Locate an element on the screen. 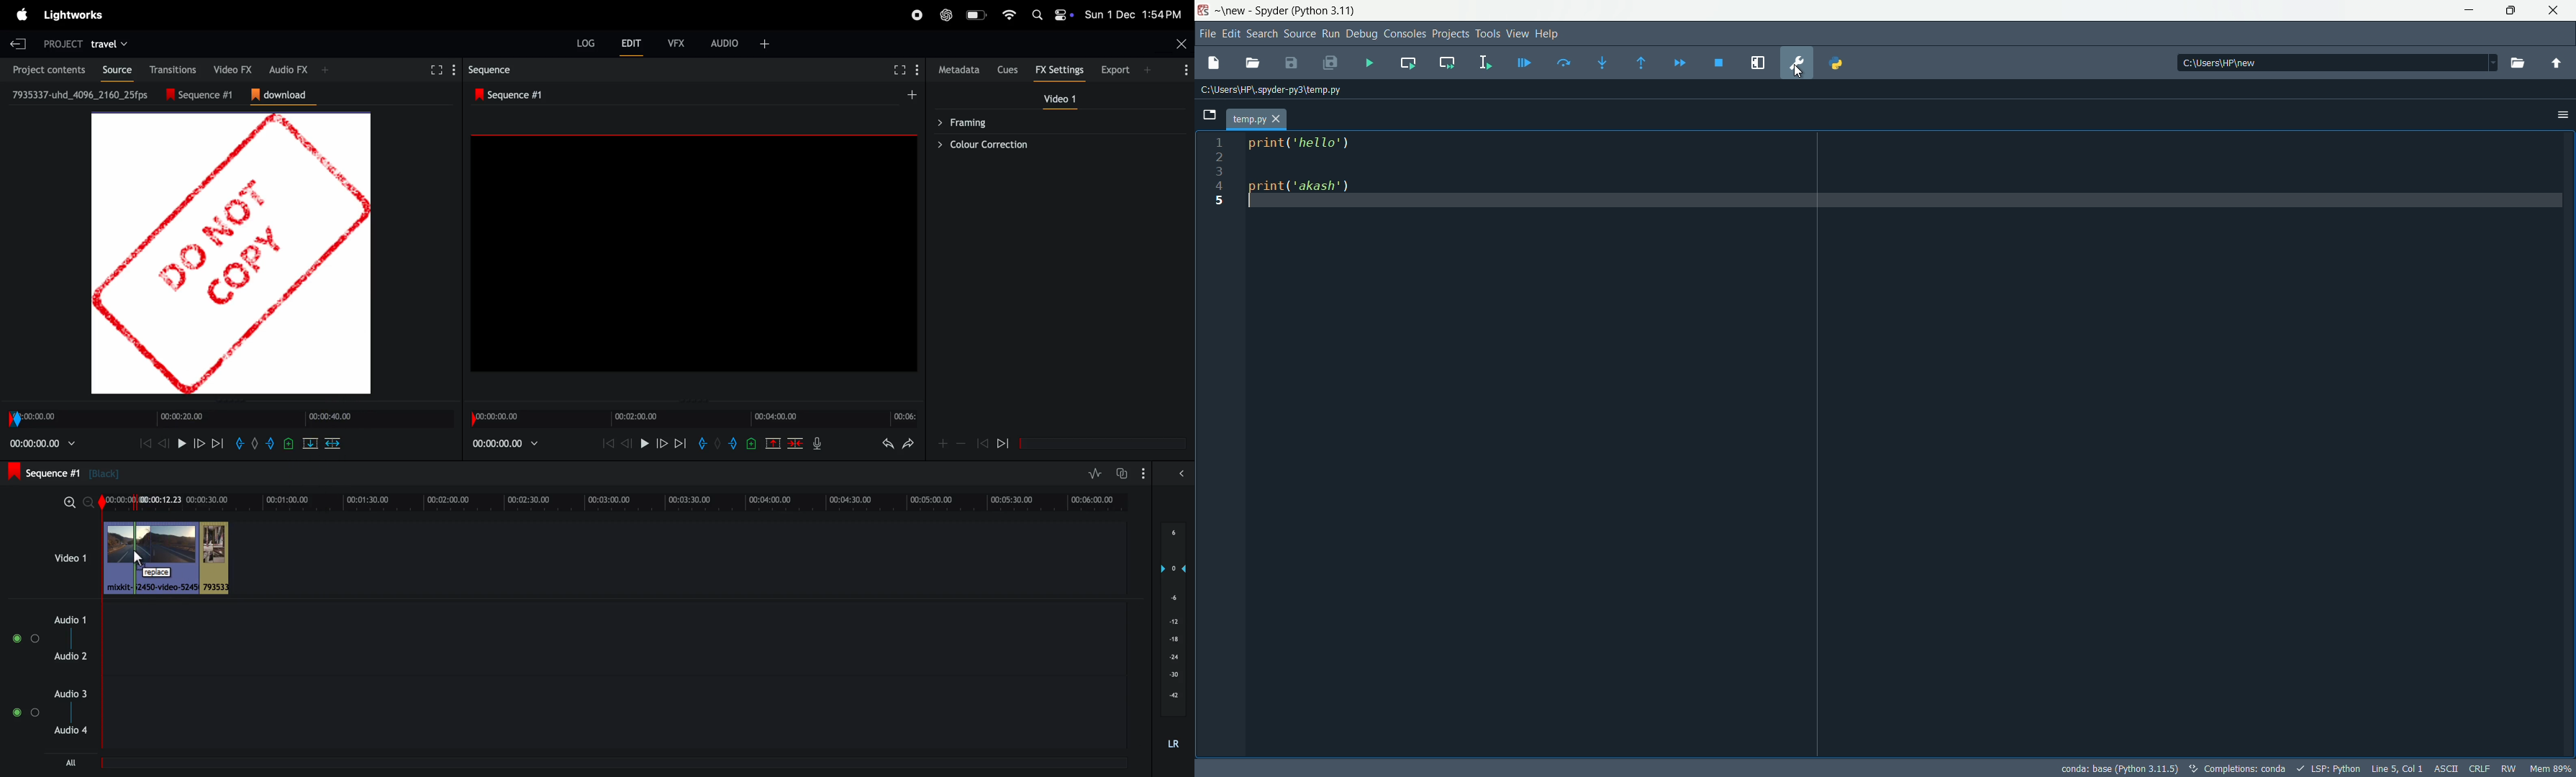  maximize is located at coordinates (2513, 10).